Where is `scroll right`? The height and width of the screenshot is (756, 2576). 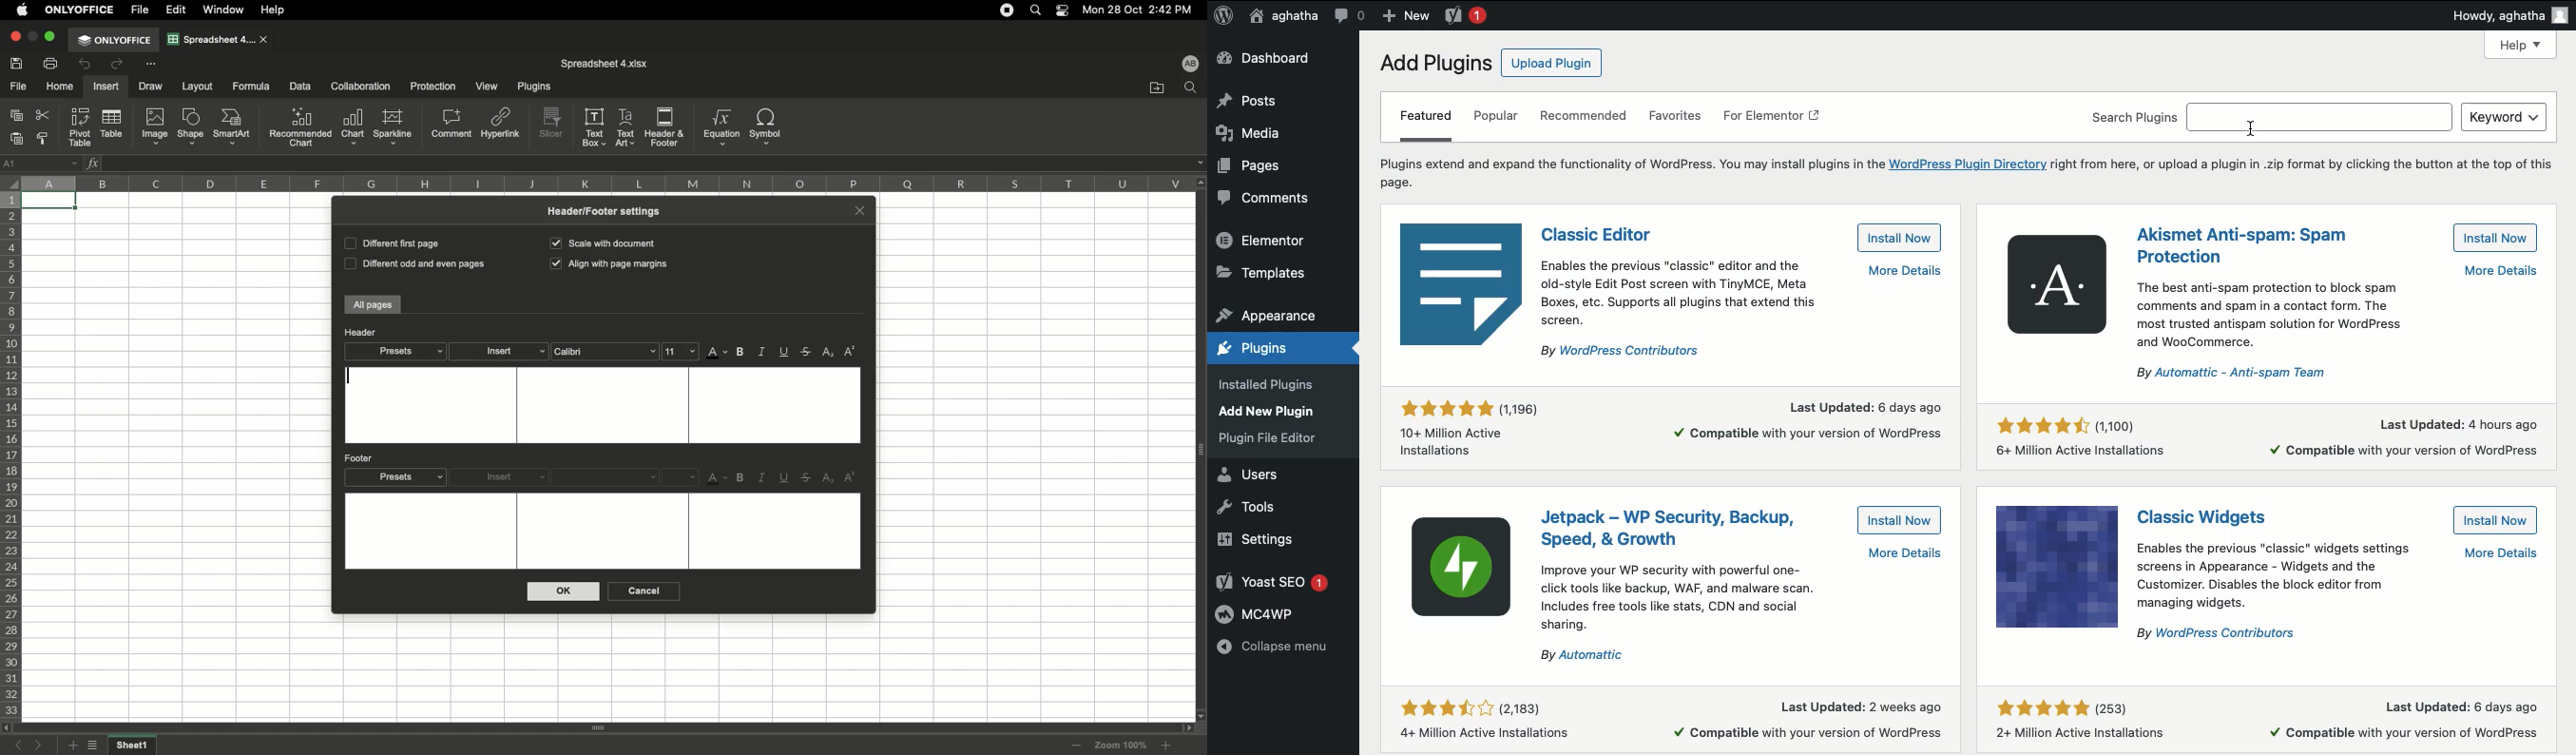 scroll right is located at coordinates (1186, 728).